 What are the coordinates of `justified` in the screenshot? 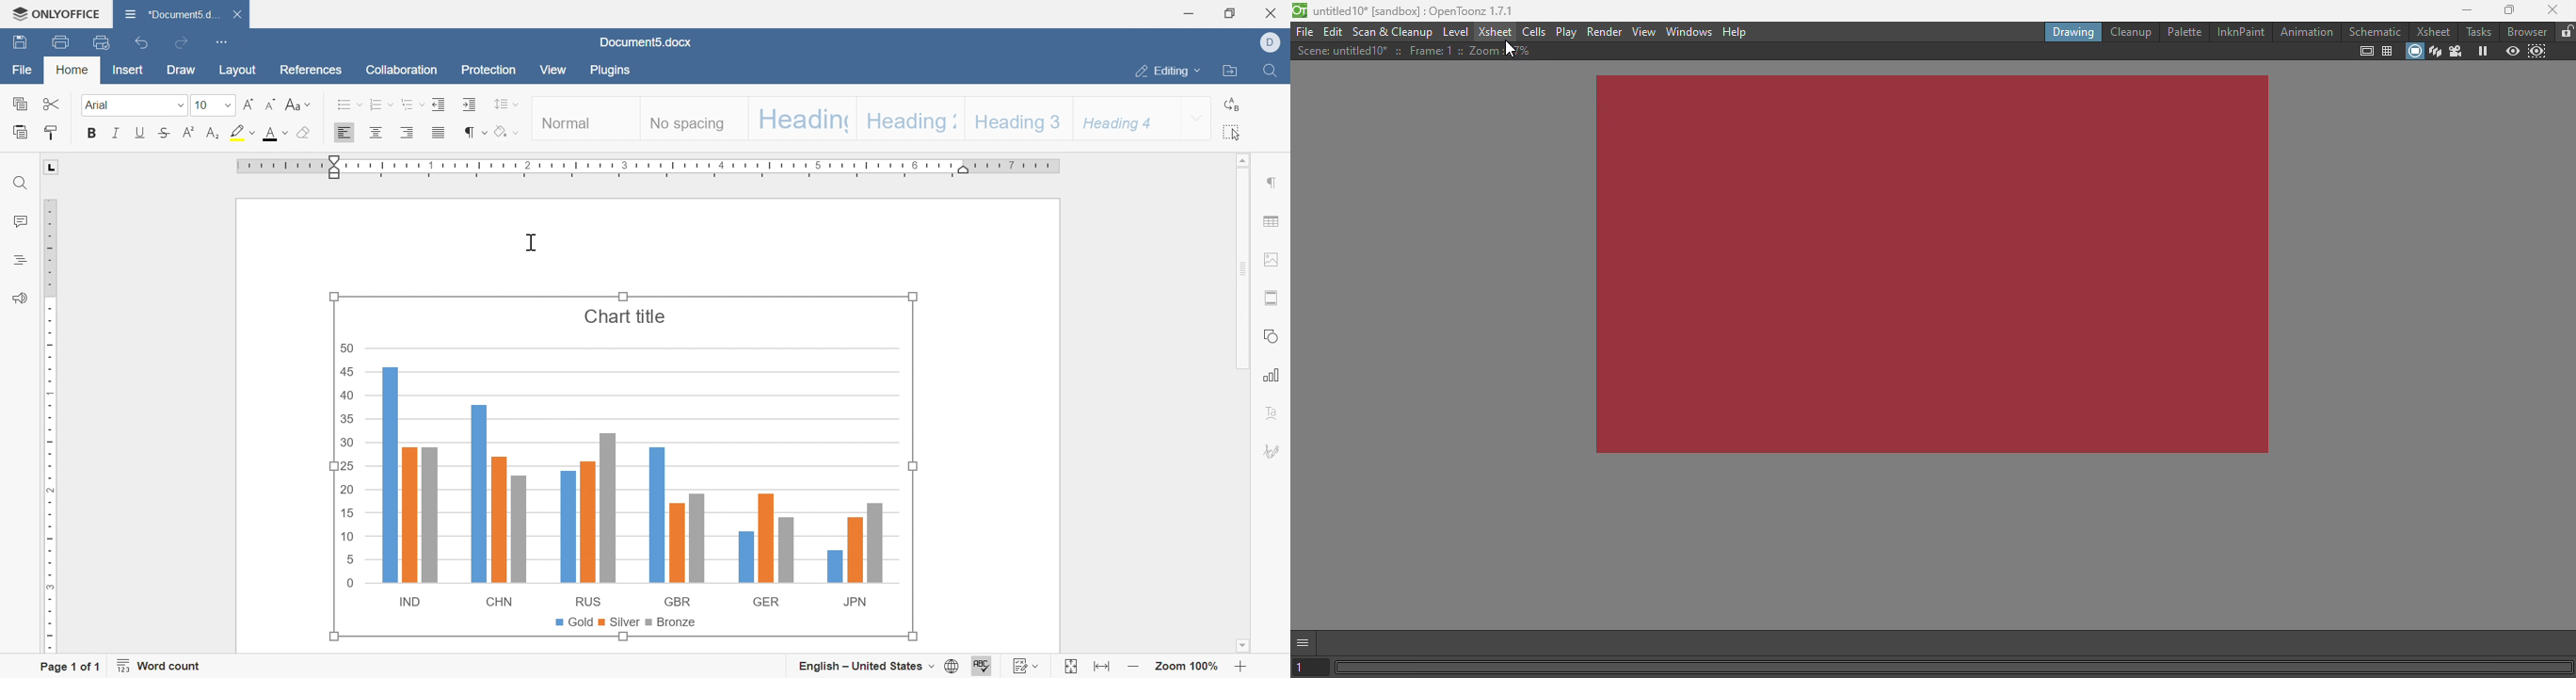 It's located at (439, 132).